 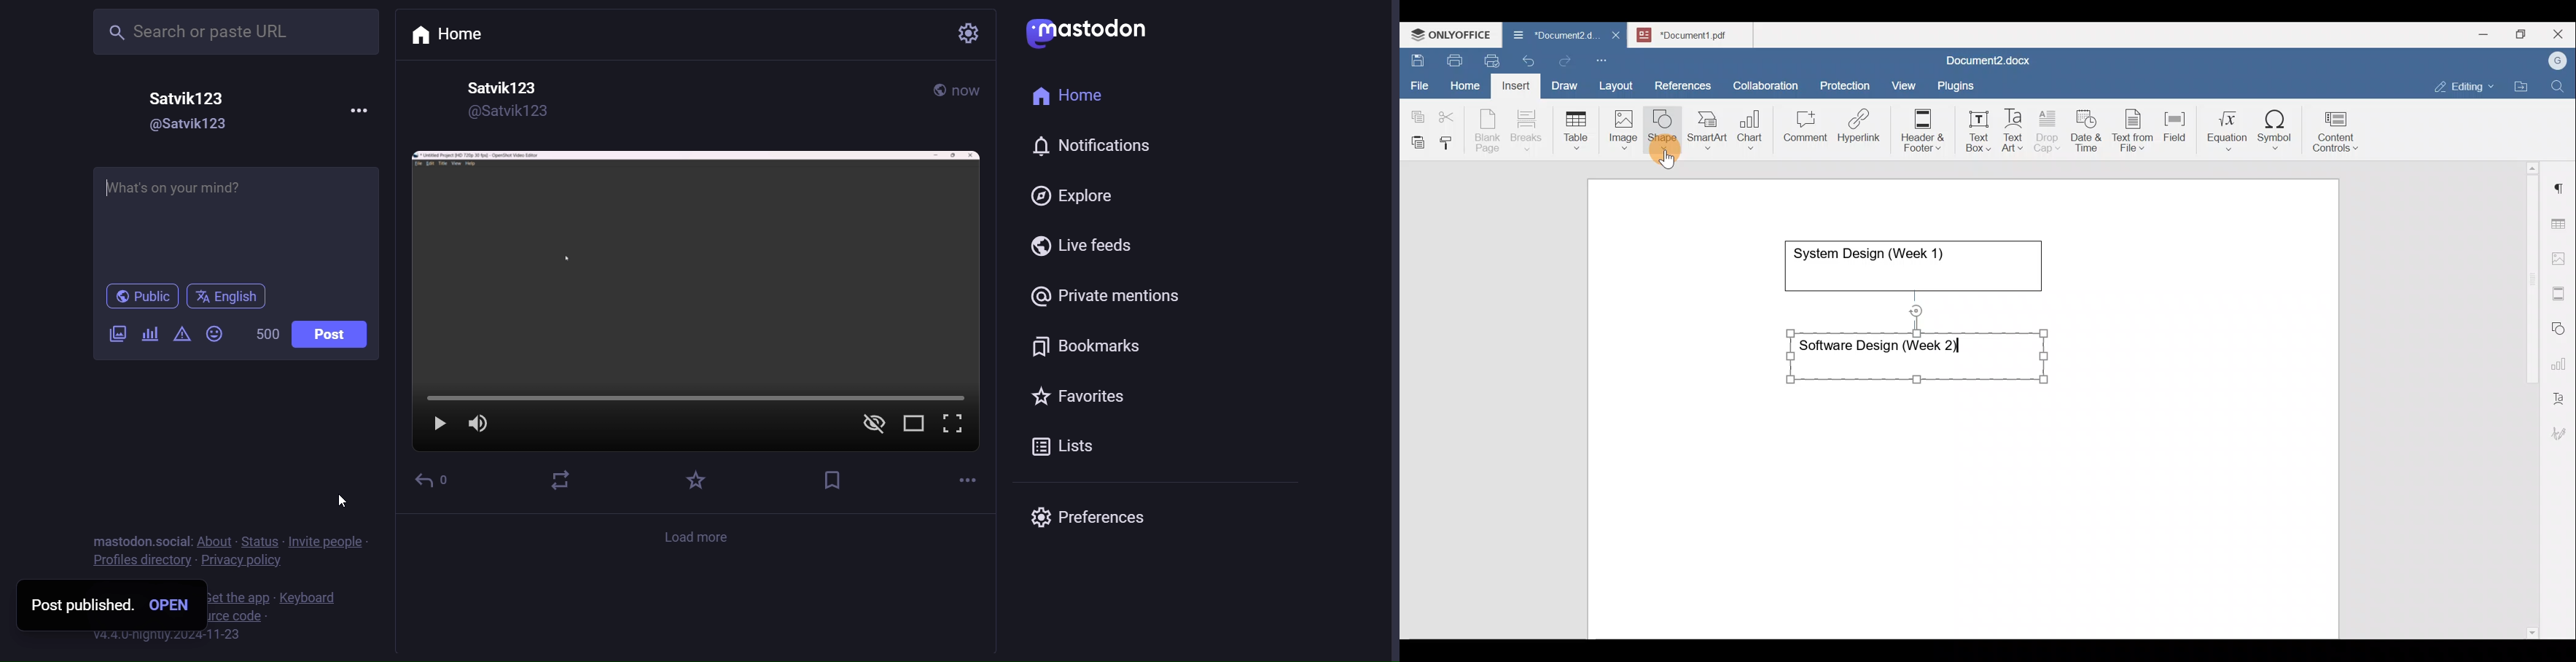 I want to click on Header & footer, so click(x=1919, y=129).